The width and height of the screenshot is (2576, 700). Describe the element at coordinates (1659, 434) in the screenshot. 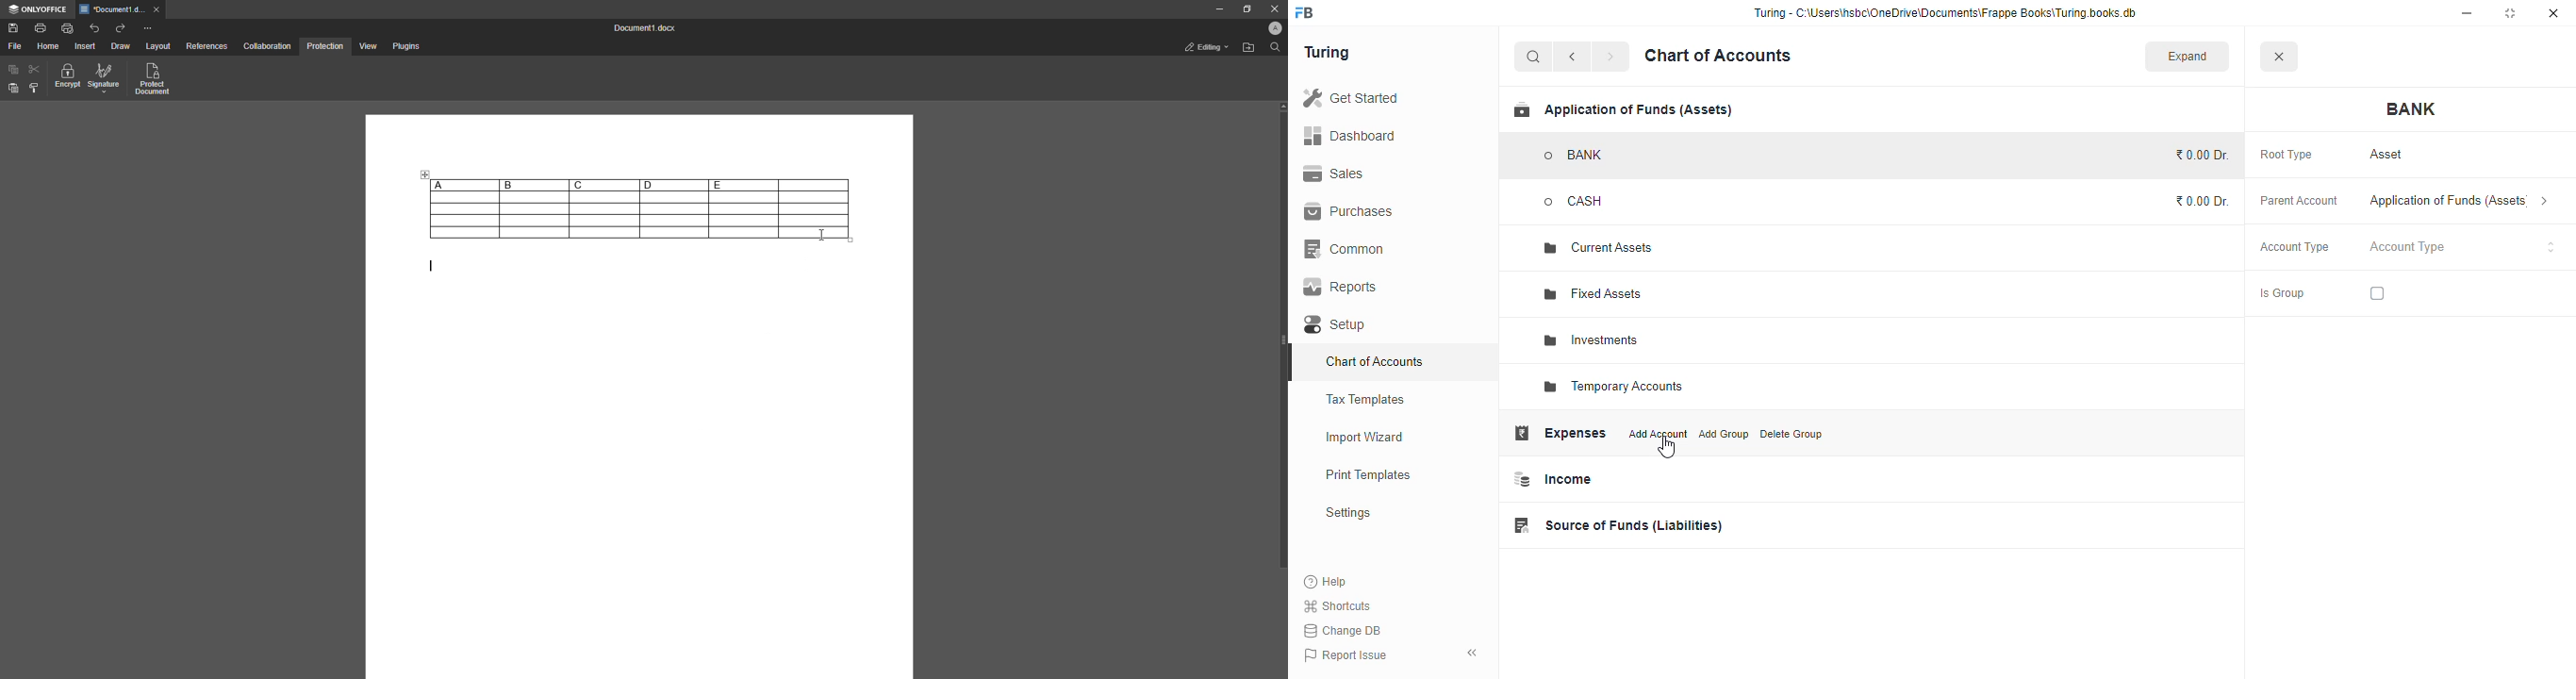

I see `add account` at that location.